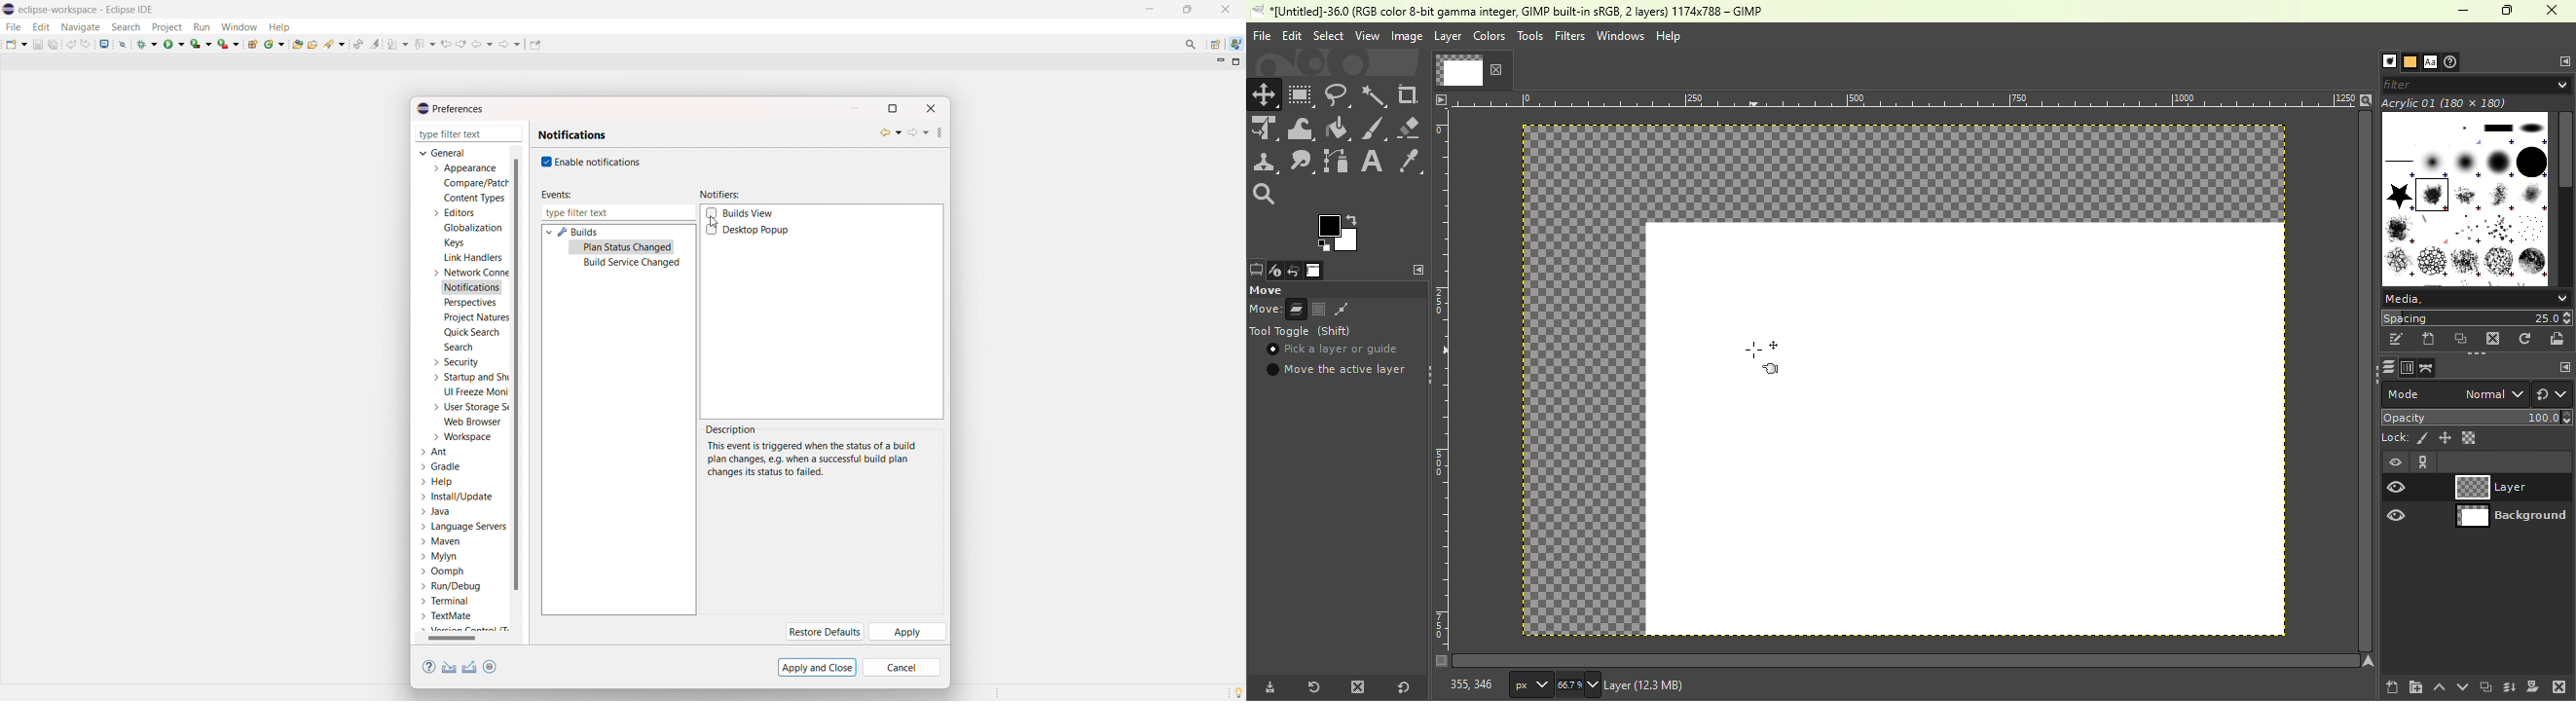 The image size is (2576, 728). I want to click on , so click(1327, 36).